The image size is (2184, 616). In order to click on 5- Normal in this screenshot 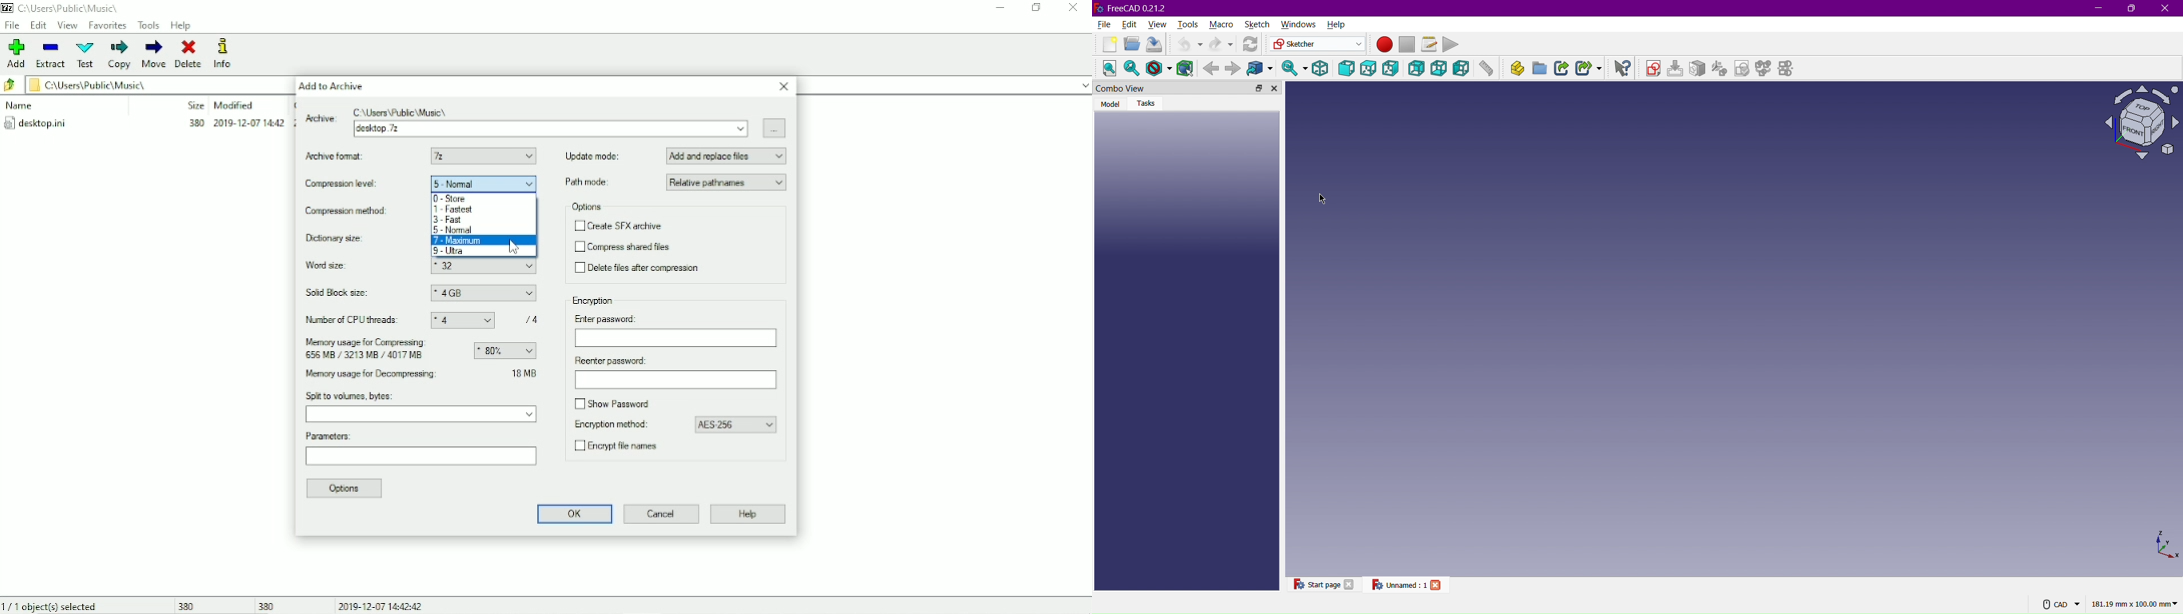, I will do `click(484, 183)`.